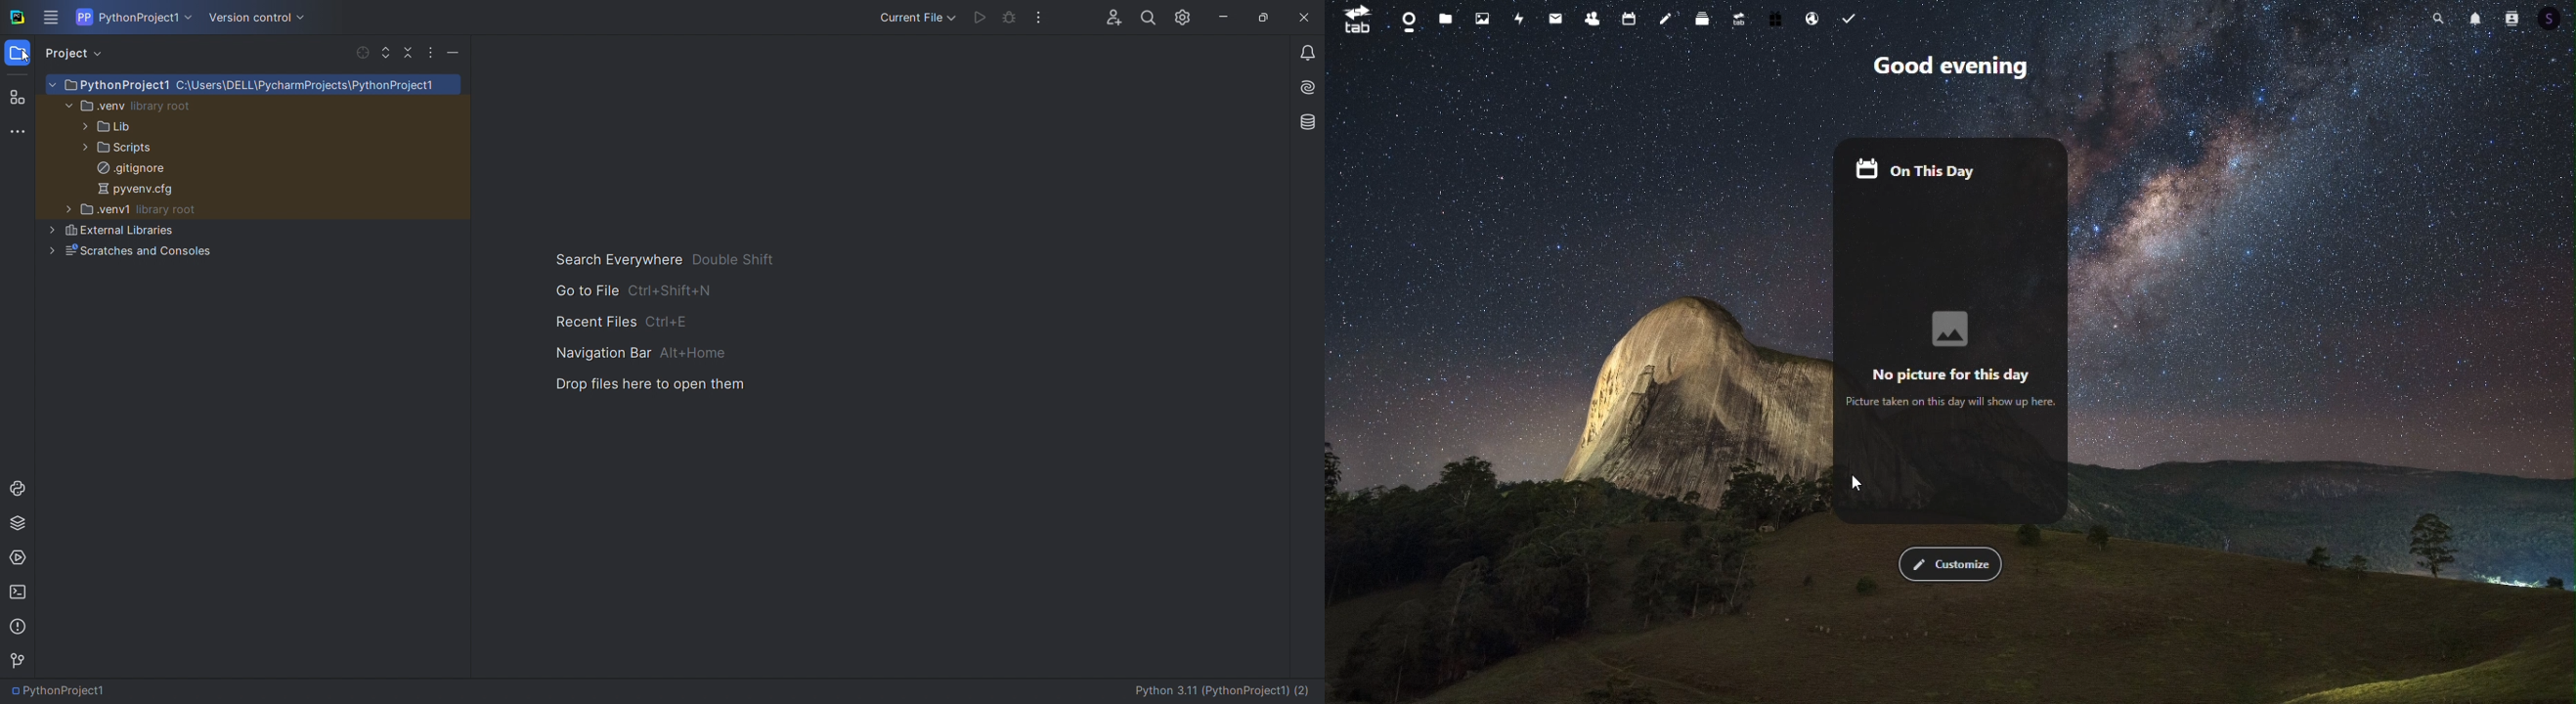 This screenshot has height=728, width=2576. Describe the element at coordinates (910, 17) in the screenshot. I see `run/debug options` at that location.